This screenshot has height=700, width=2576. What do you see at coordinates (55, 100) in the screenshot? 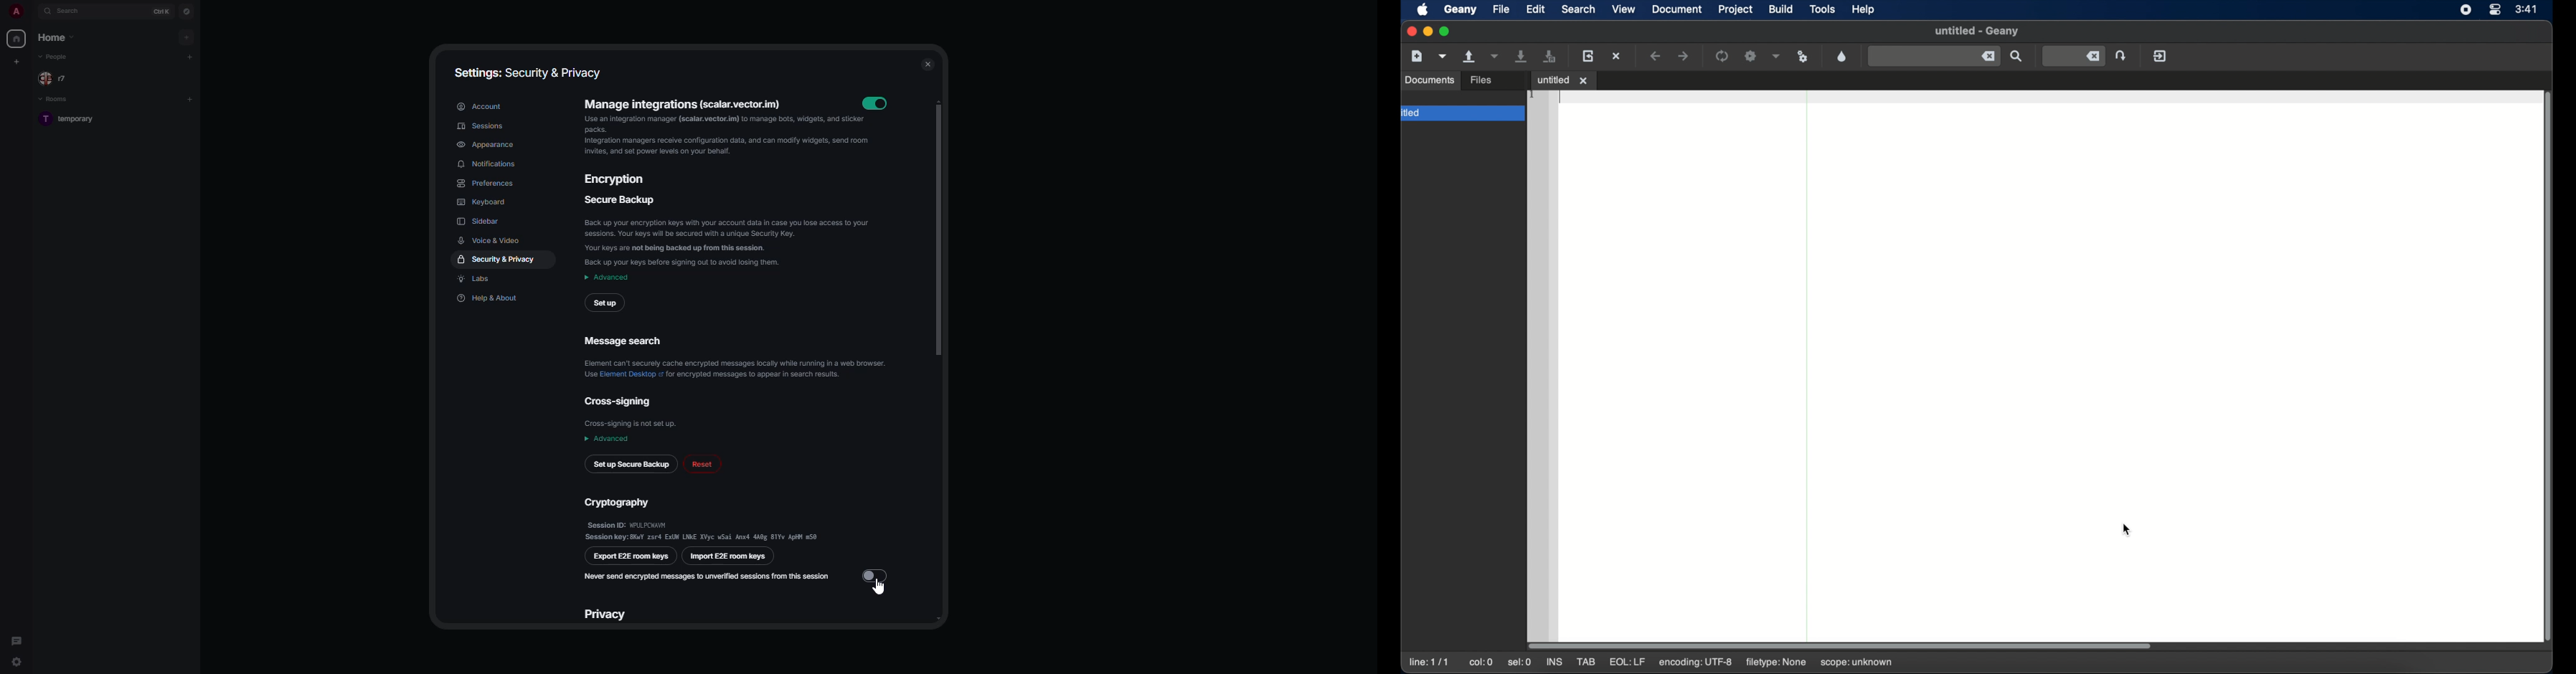
I see `rooms` at bounding box center [55, 100].